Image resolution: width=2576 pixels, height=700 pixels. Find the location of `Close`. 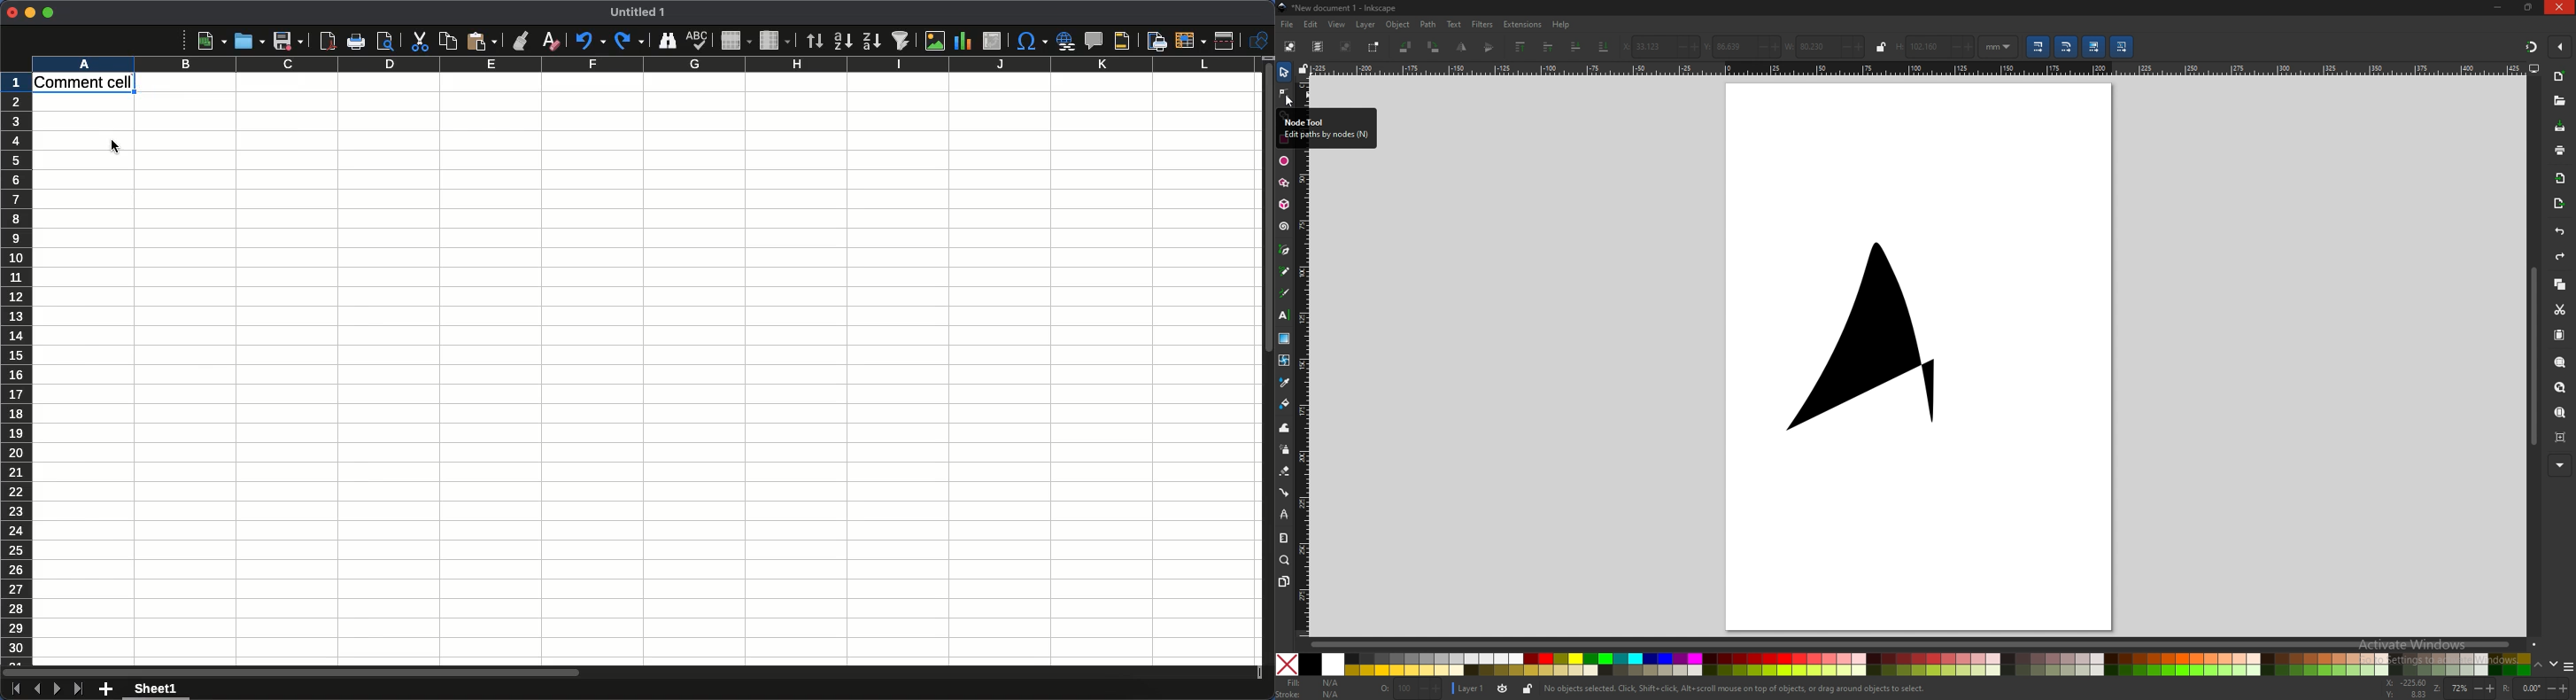

Close is located at coordinates (9, 11).